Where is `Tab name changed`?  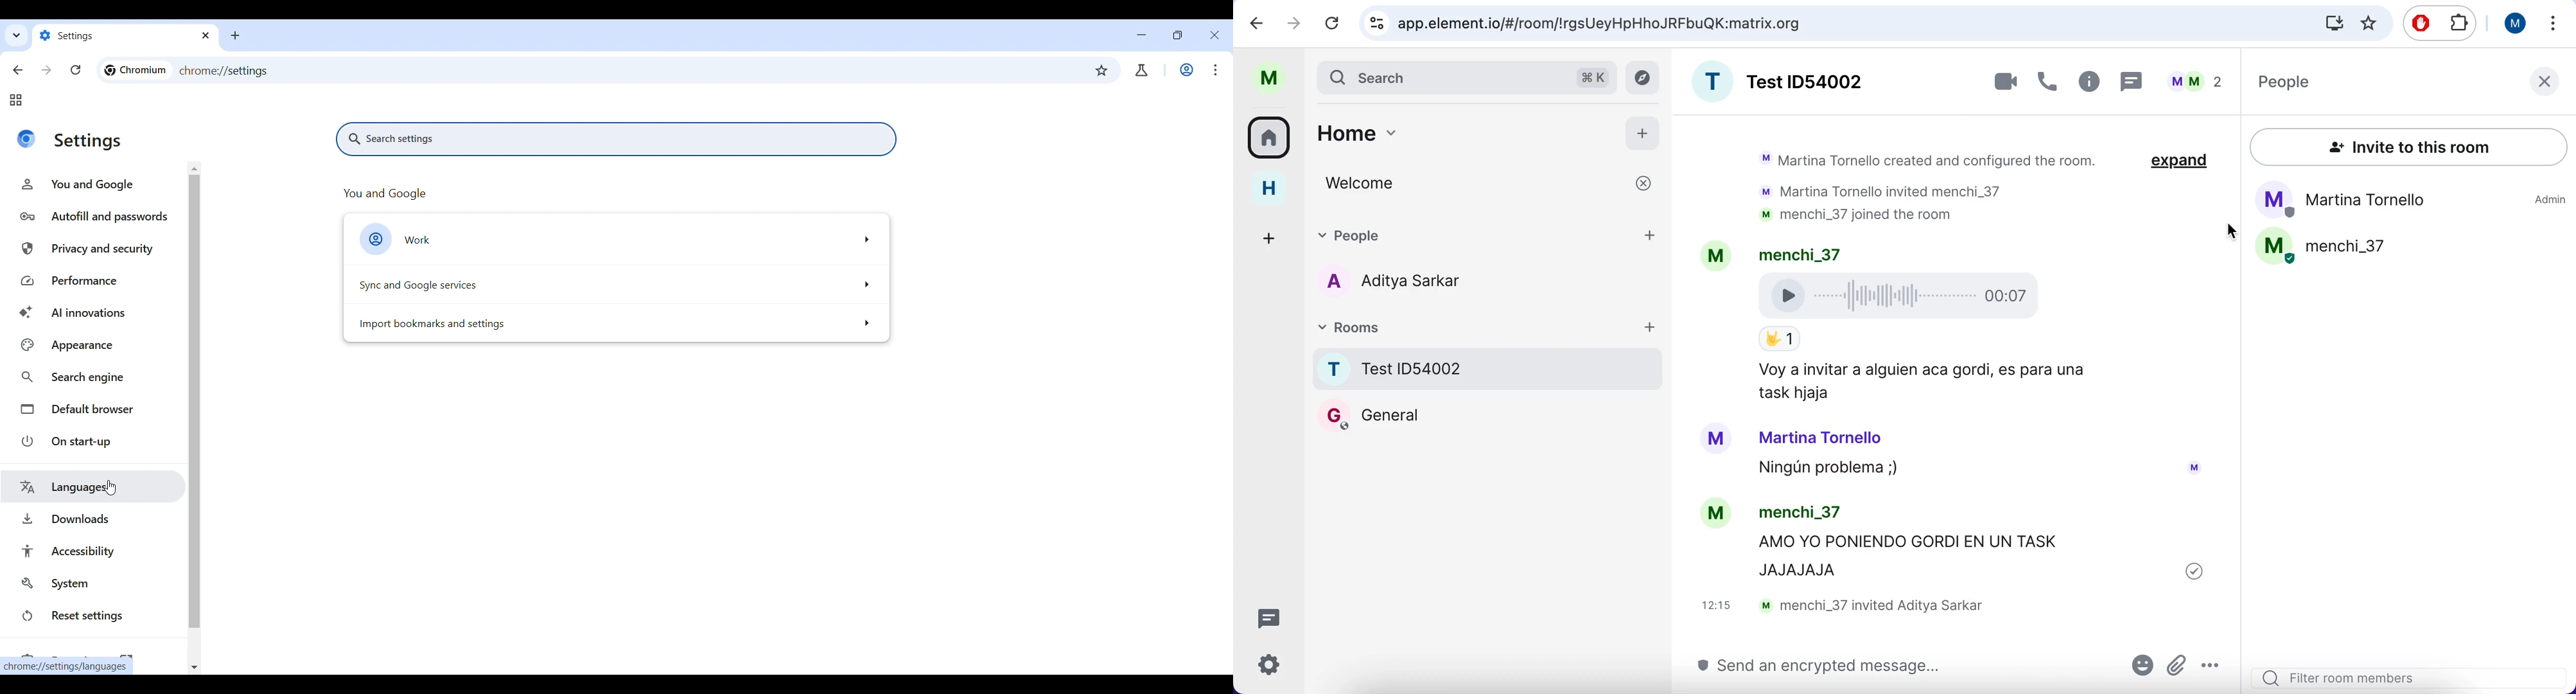
Tab name changed is located at coordinates (126, 36).